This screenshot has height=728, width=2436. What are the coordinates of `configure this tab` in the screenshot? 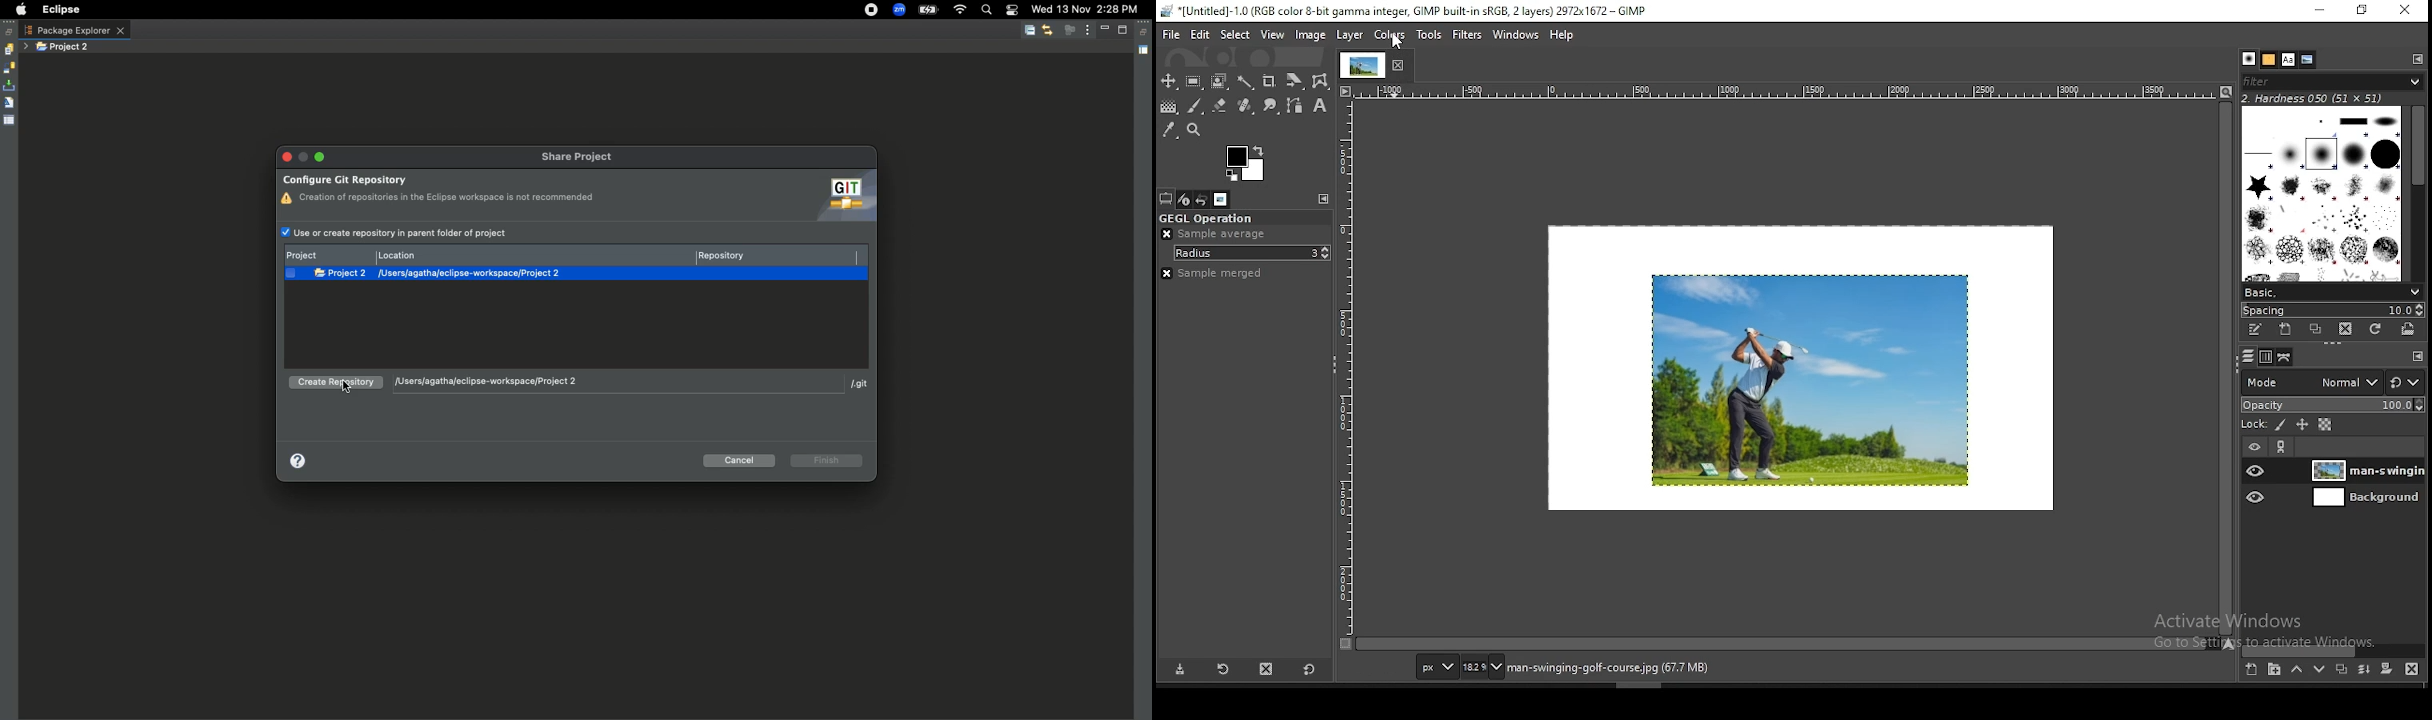 It's located at (2416, 60).